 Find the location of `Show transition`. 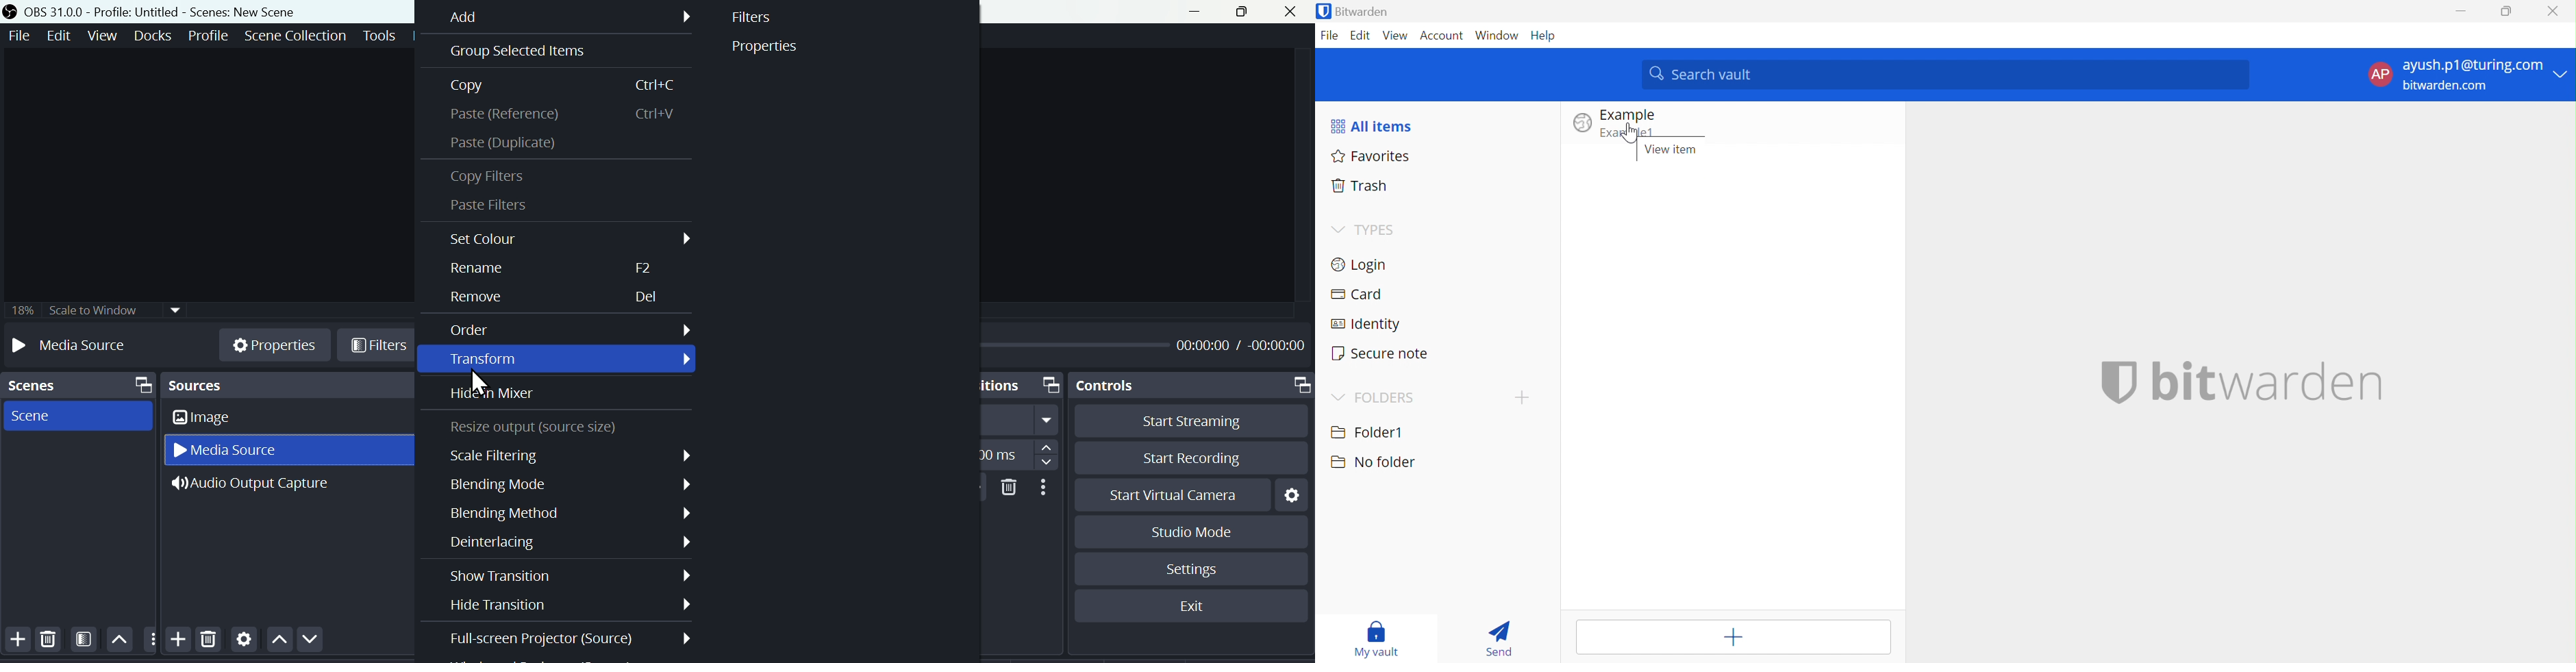

Show transition is located at coordinates (571, 575).